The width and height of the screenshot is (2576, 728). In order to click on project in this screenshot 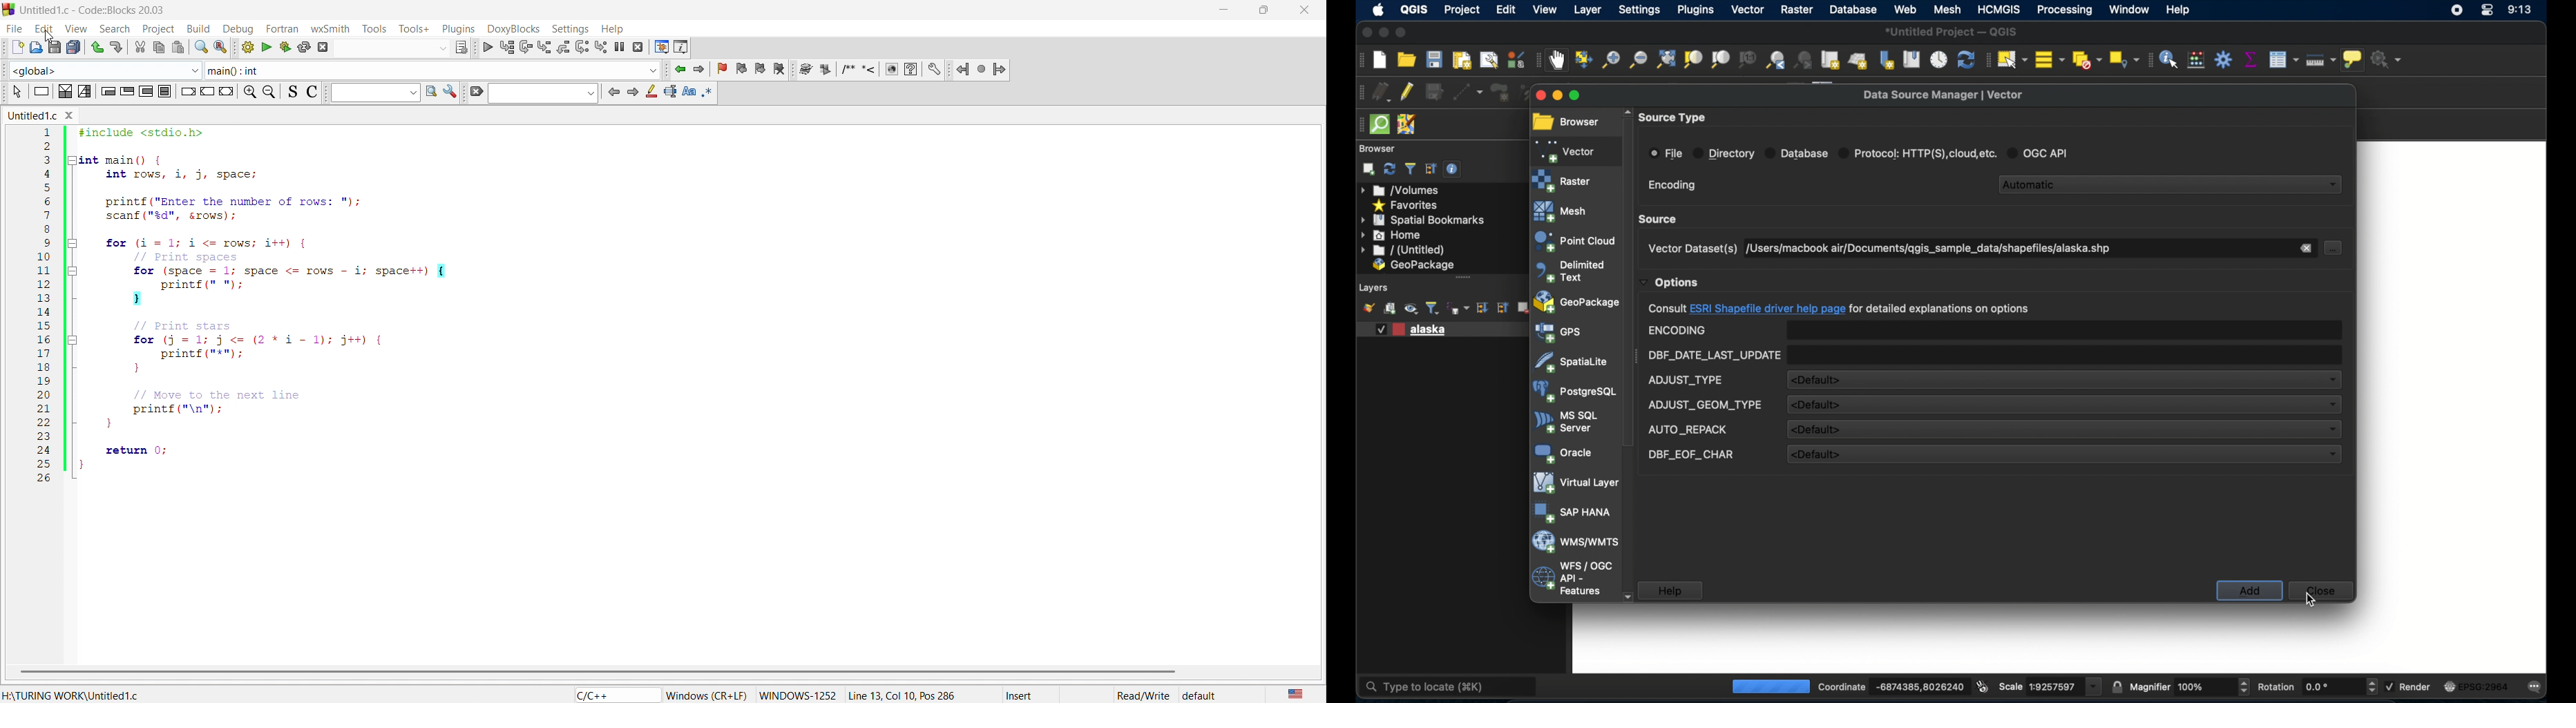, I will do `click(1462, 10)`.